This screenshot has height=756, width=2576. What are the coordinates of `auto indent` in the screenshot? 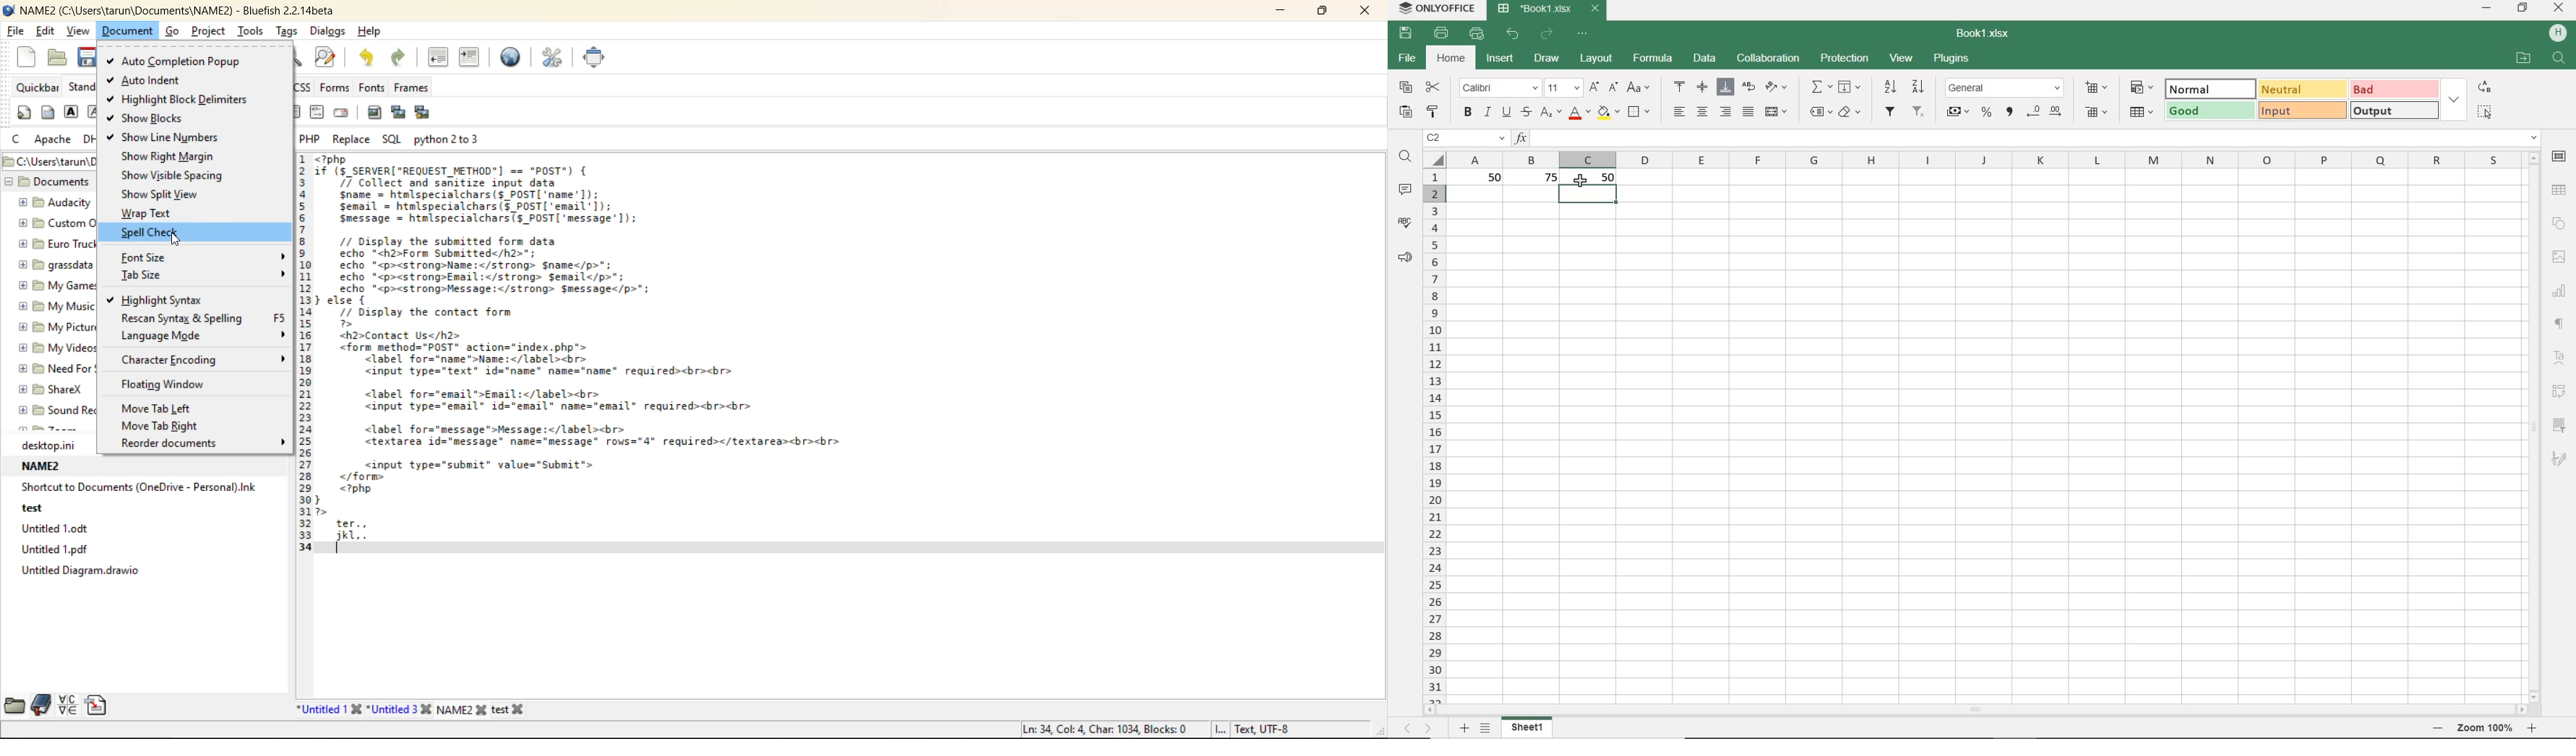 It's located at (146, 82).